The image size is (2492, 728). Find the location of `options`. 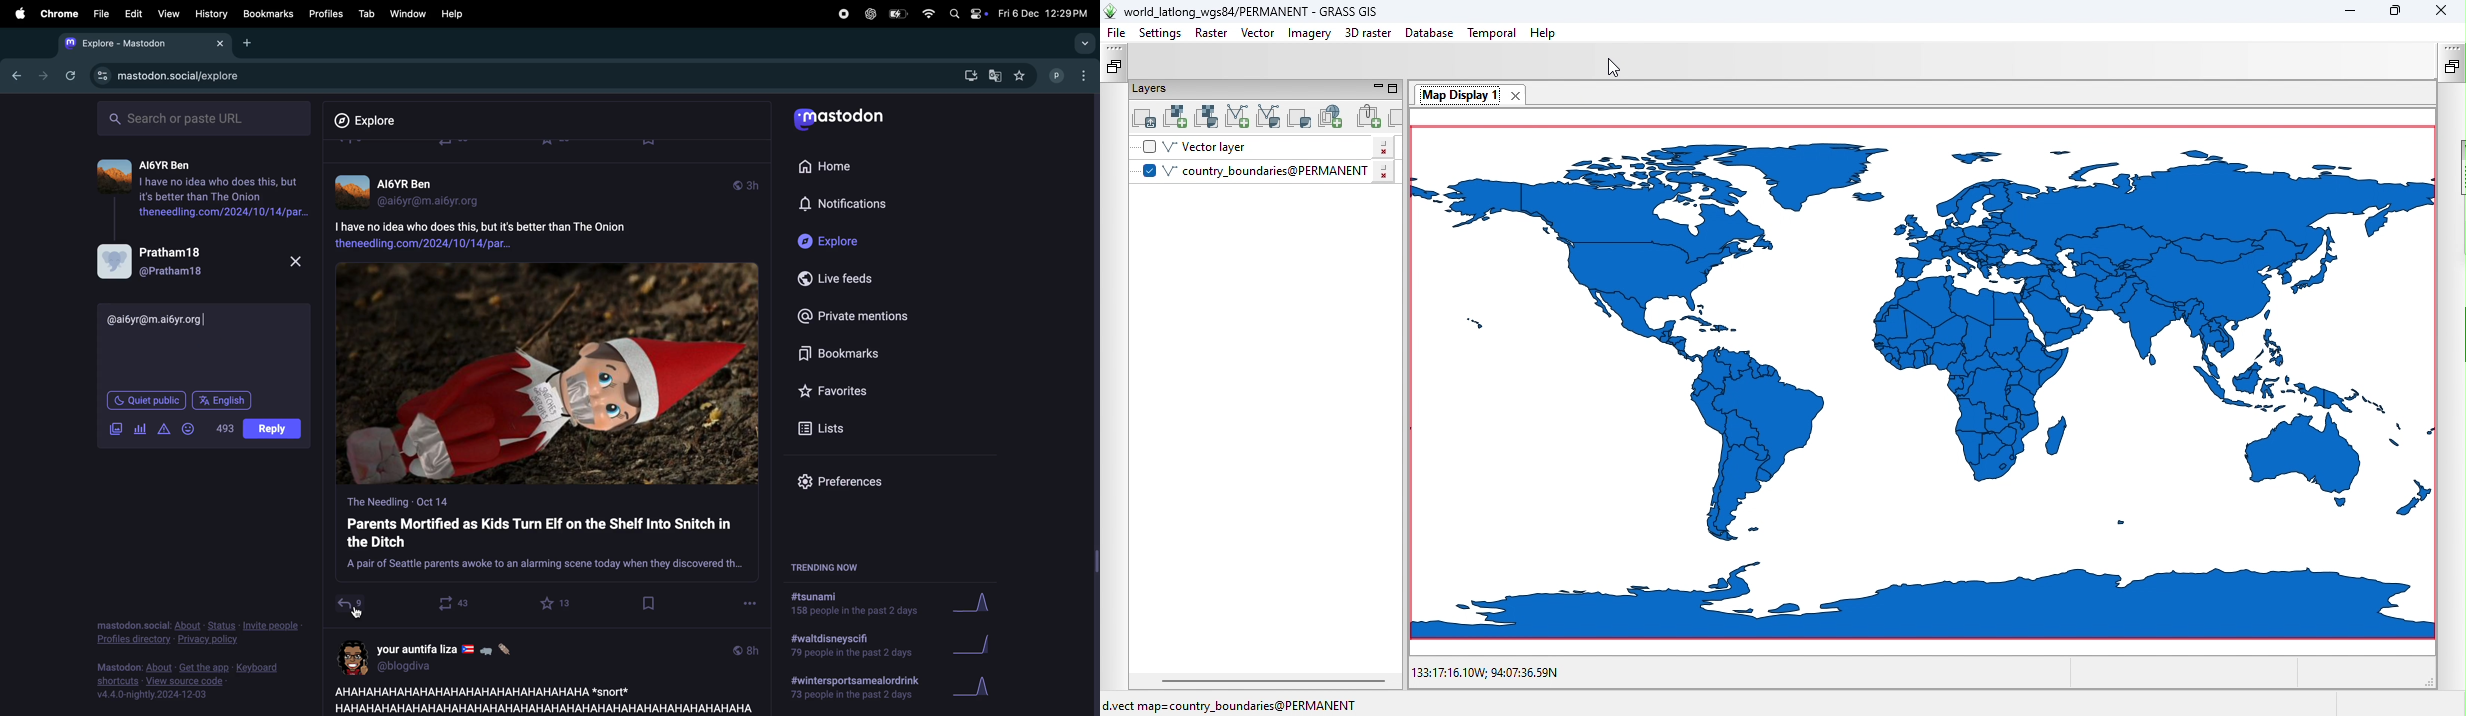

options is located at coordinates (359, 615).